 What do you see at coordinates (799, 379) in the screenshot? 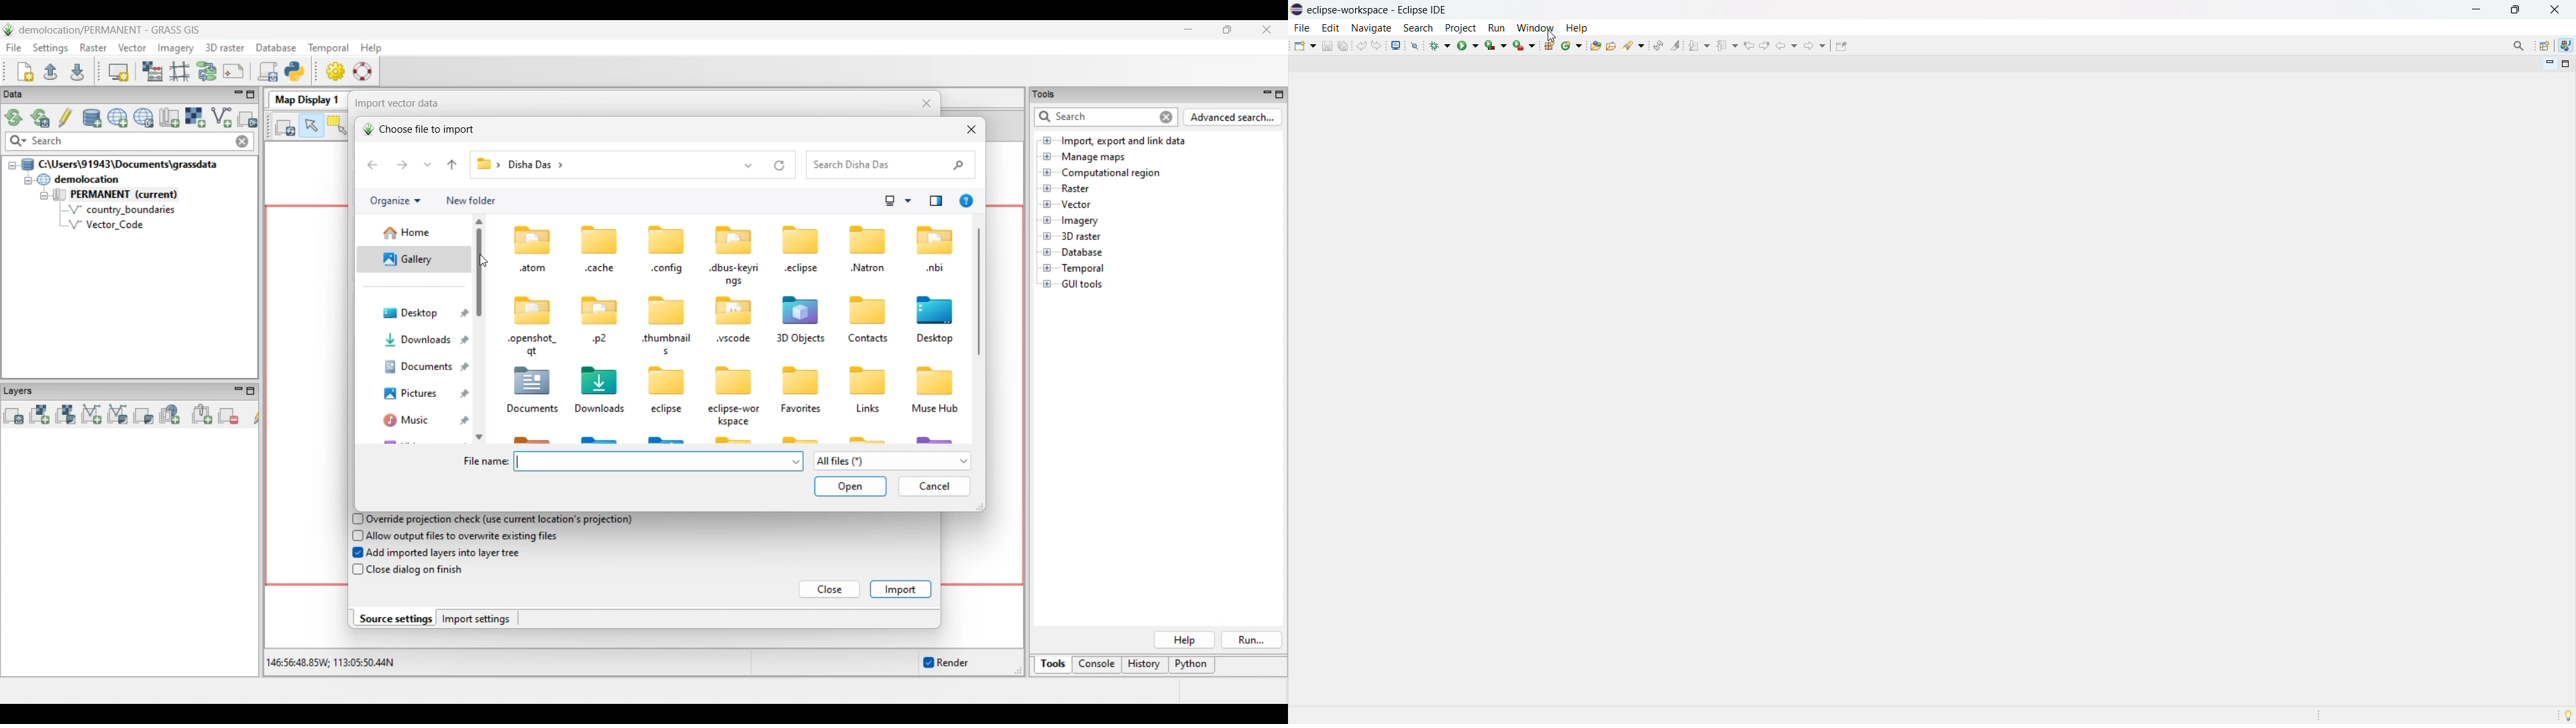
I see `icon` at bounding box center [799, 379].